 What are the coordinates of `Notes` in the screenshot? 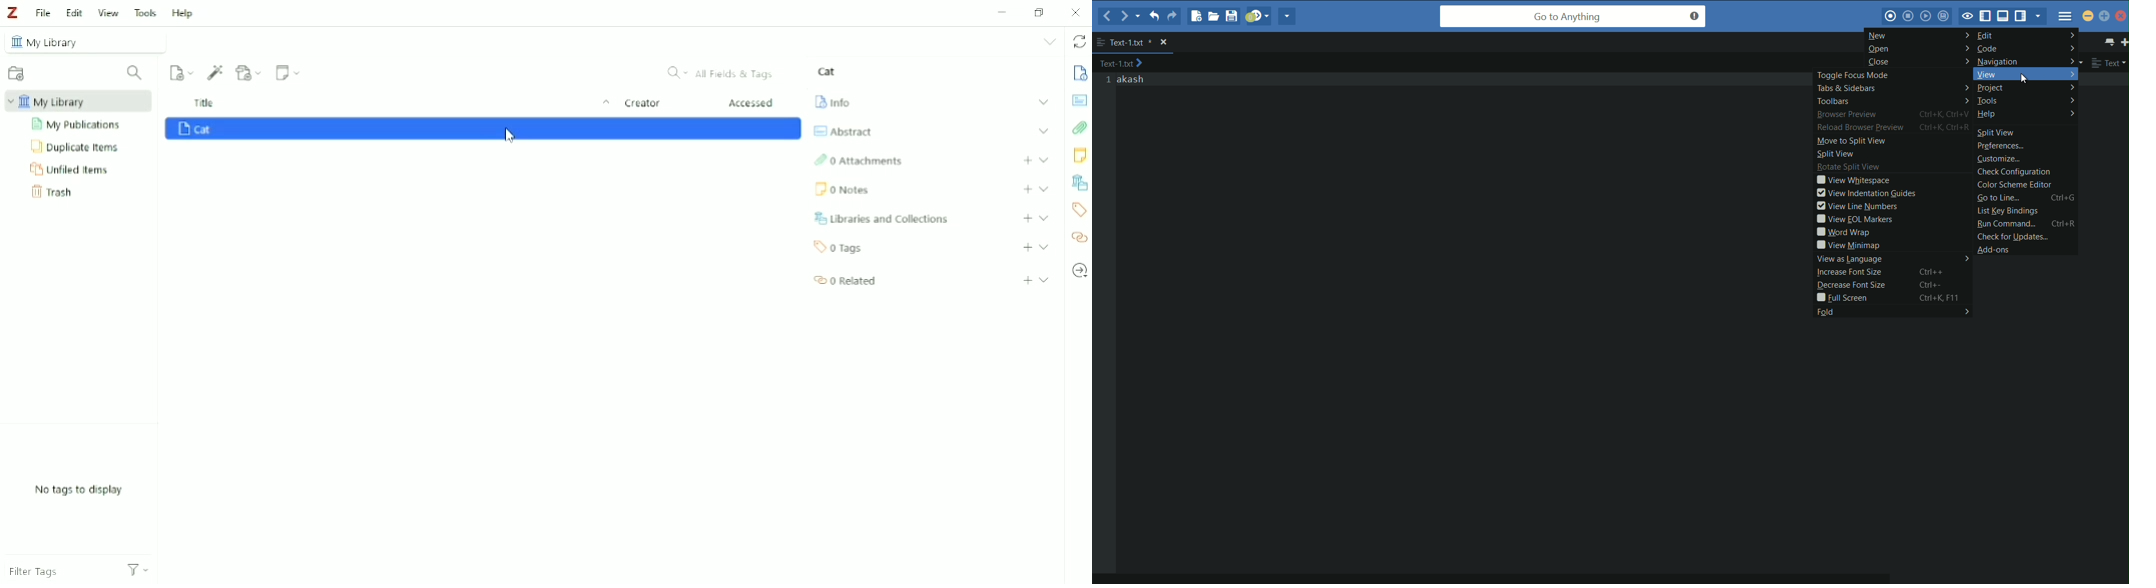 It's located at (1080, 155).